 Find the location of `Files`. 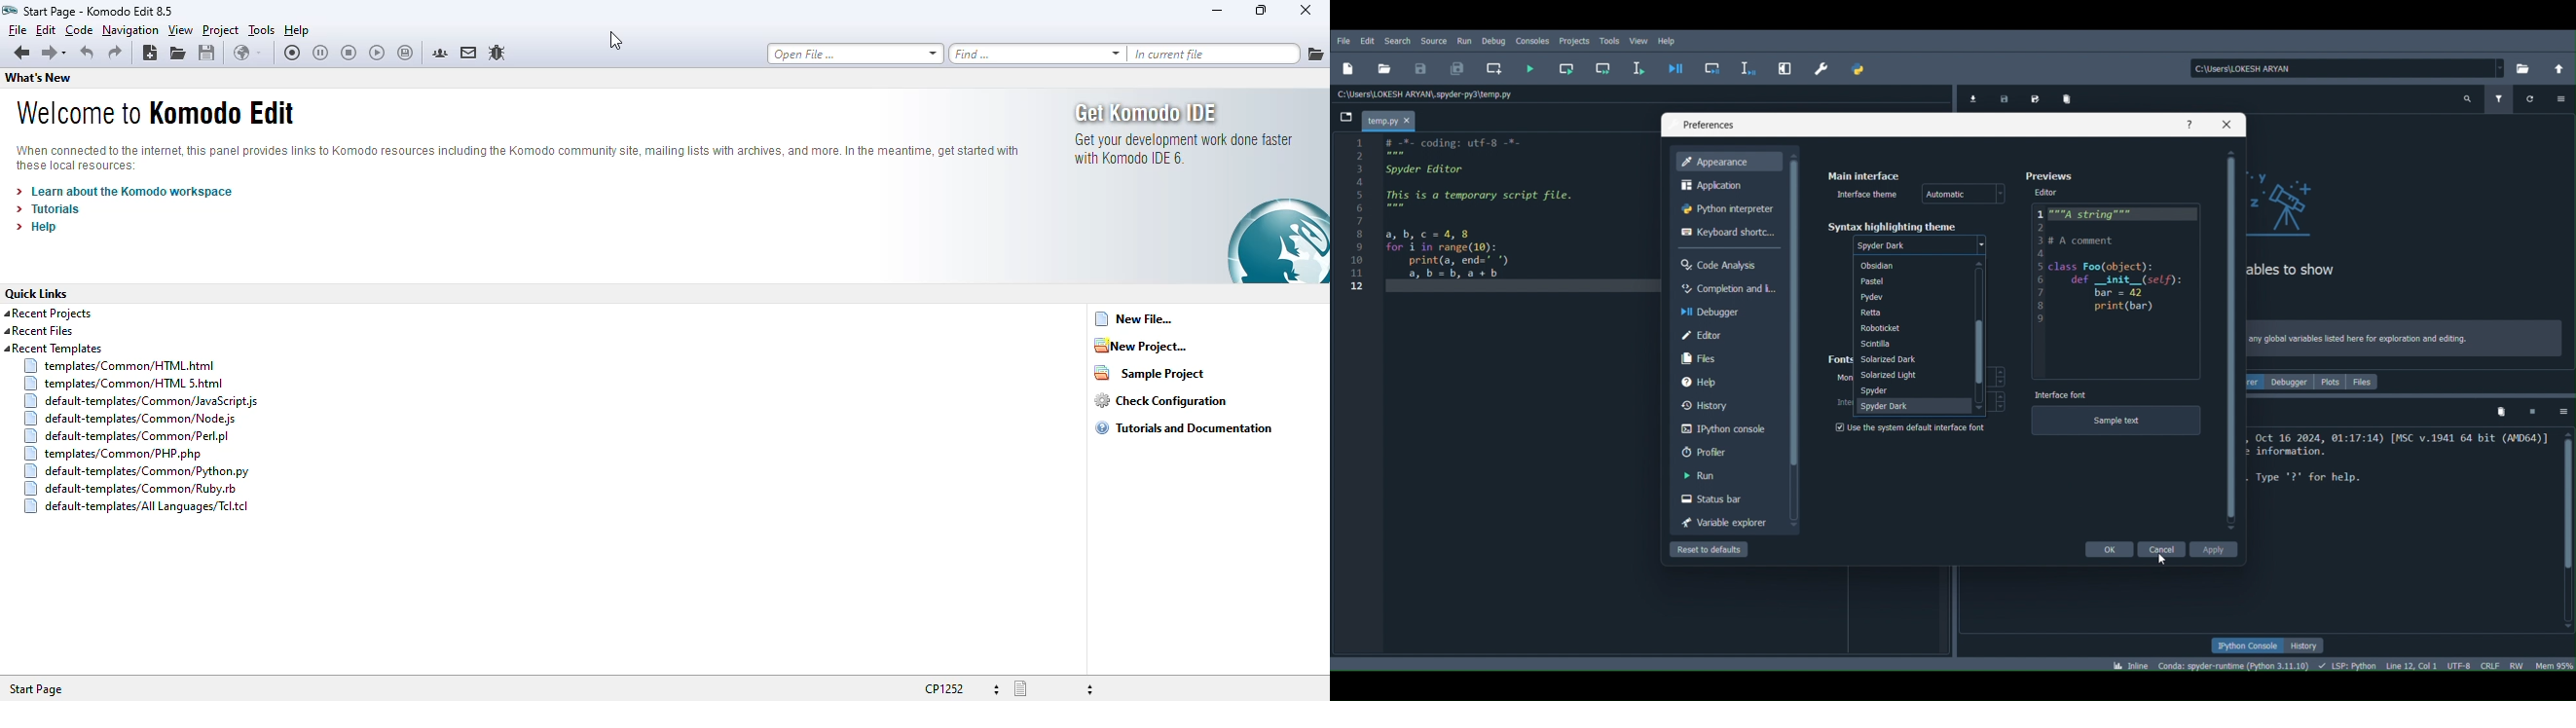

Files is located at coordinates (1727, 358).